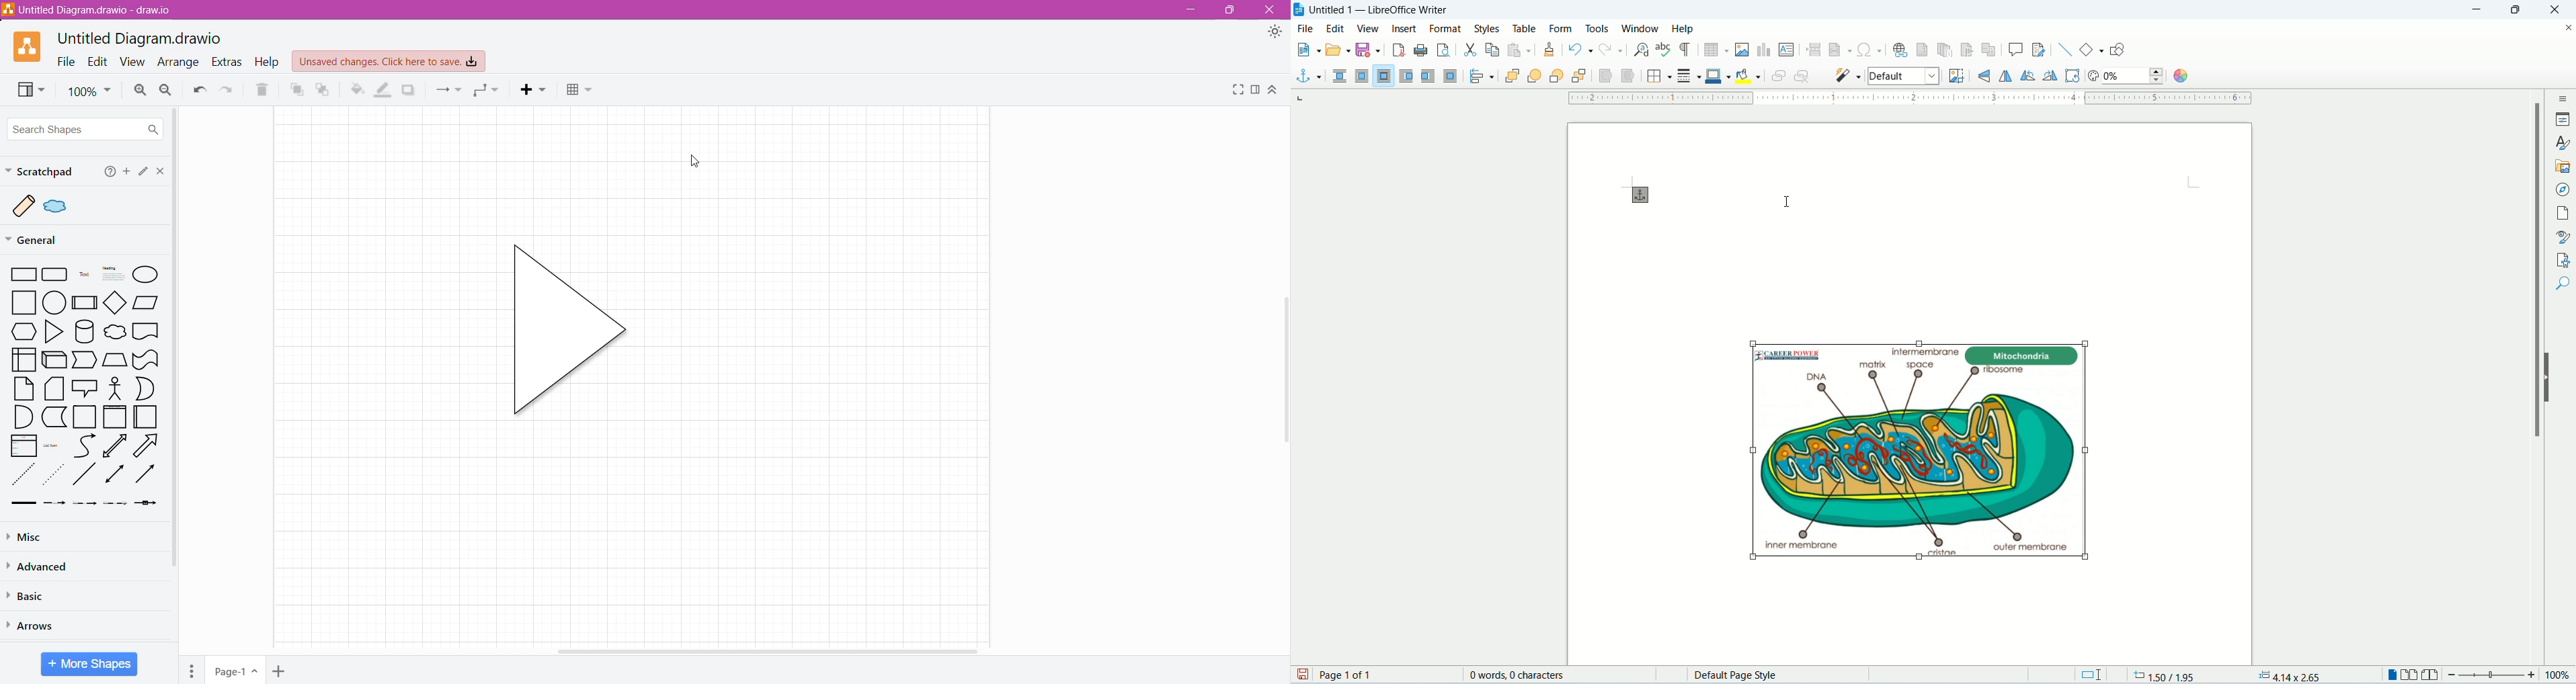 Image resolution: width=2576 pixels, height=700 pixels. Describe the element at coordinates (1641, 28) in the screenshot. I see `window` at that location.